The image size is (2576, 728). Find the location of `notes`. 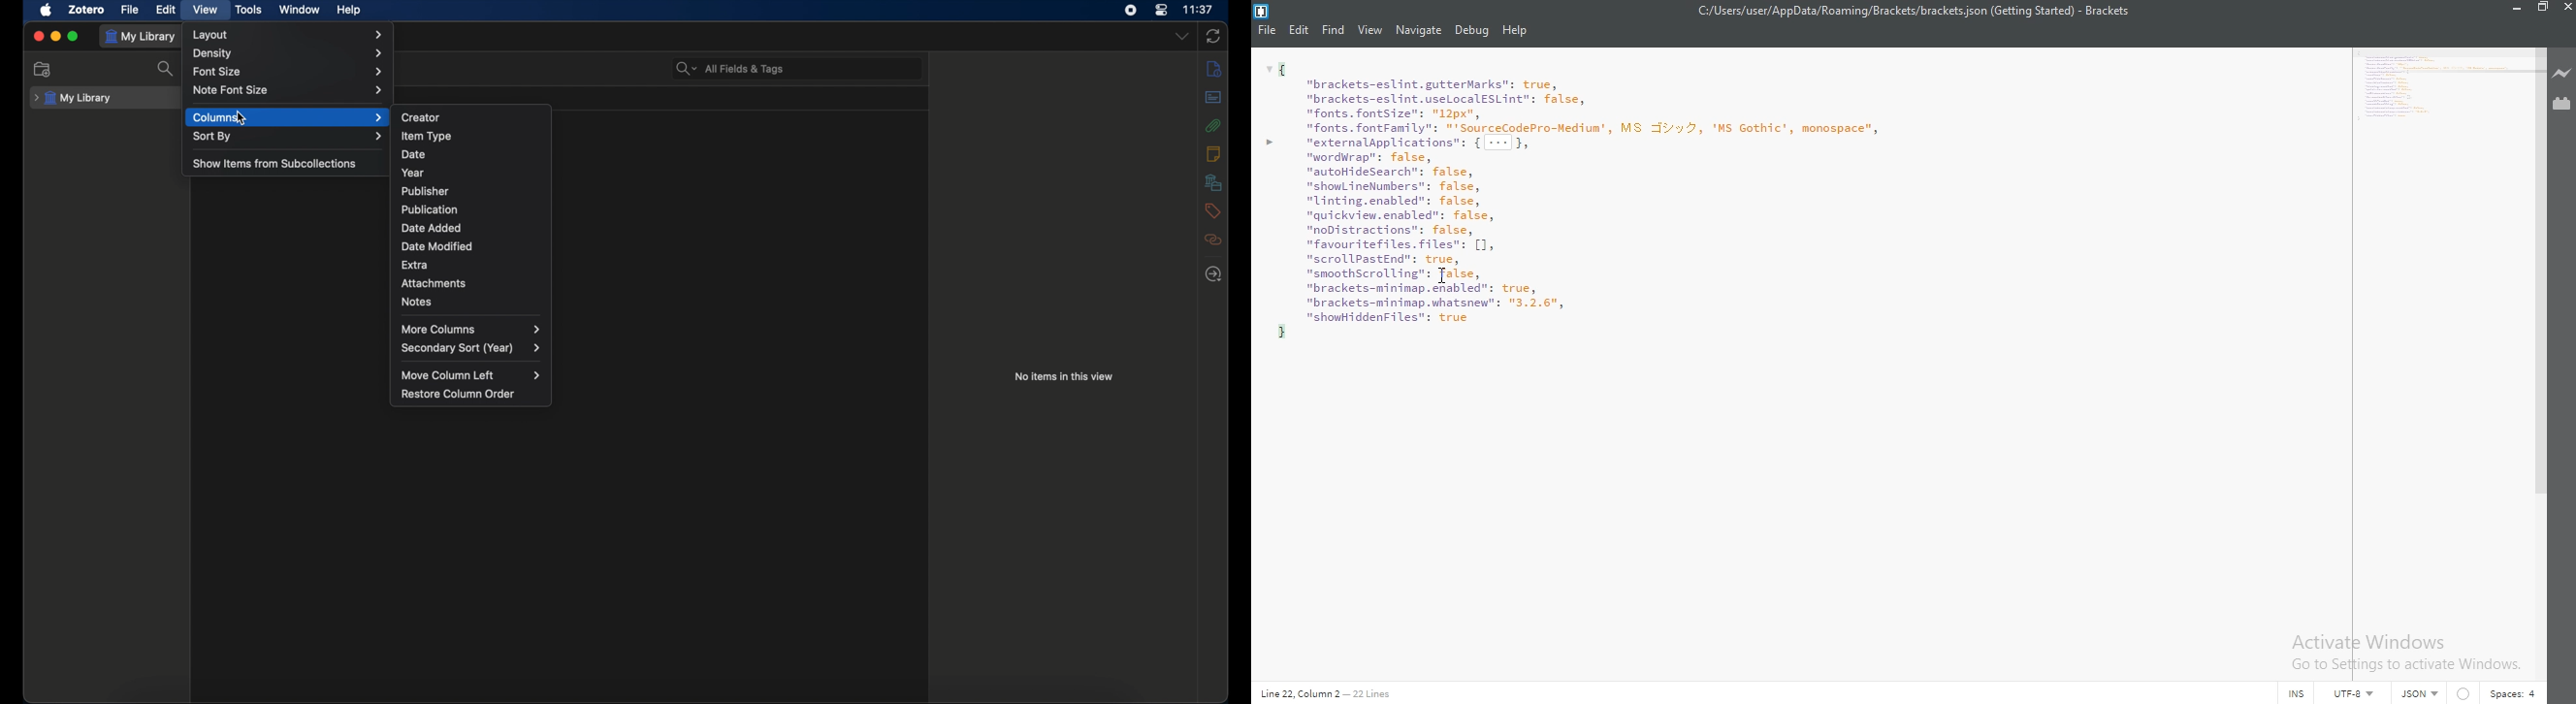

notes is located at coordinates (417, 301).